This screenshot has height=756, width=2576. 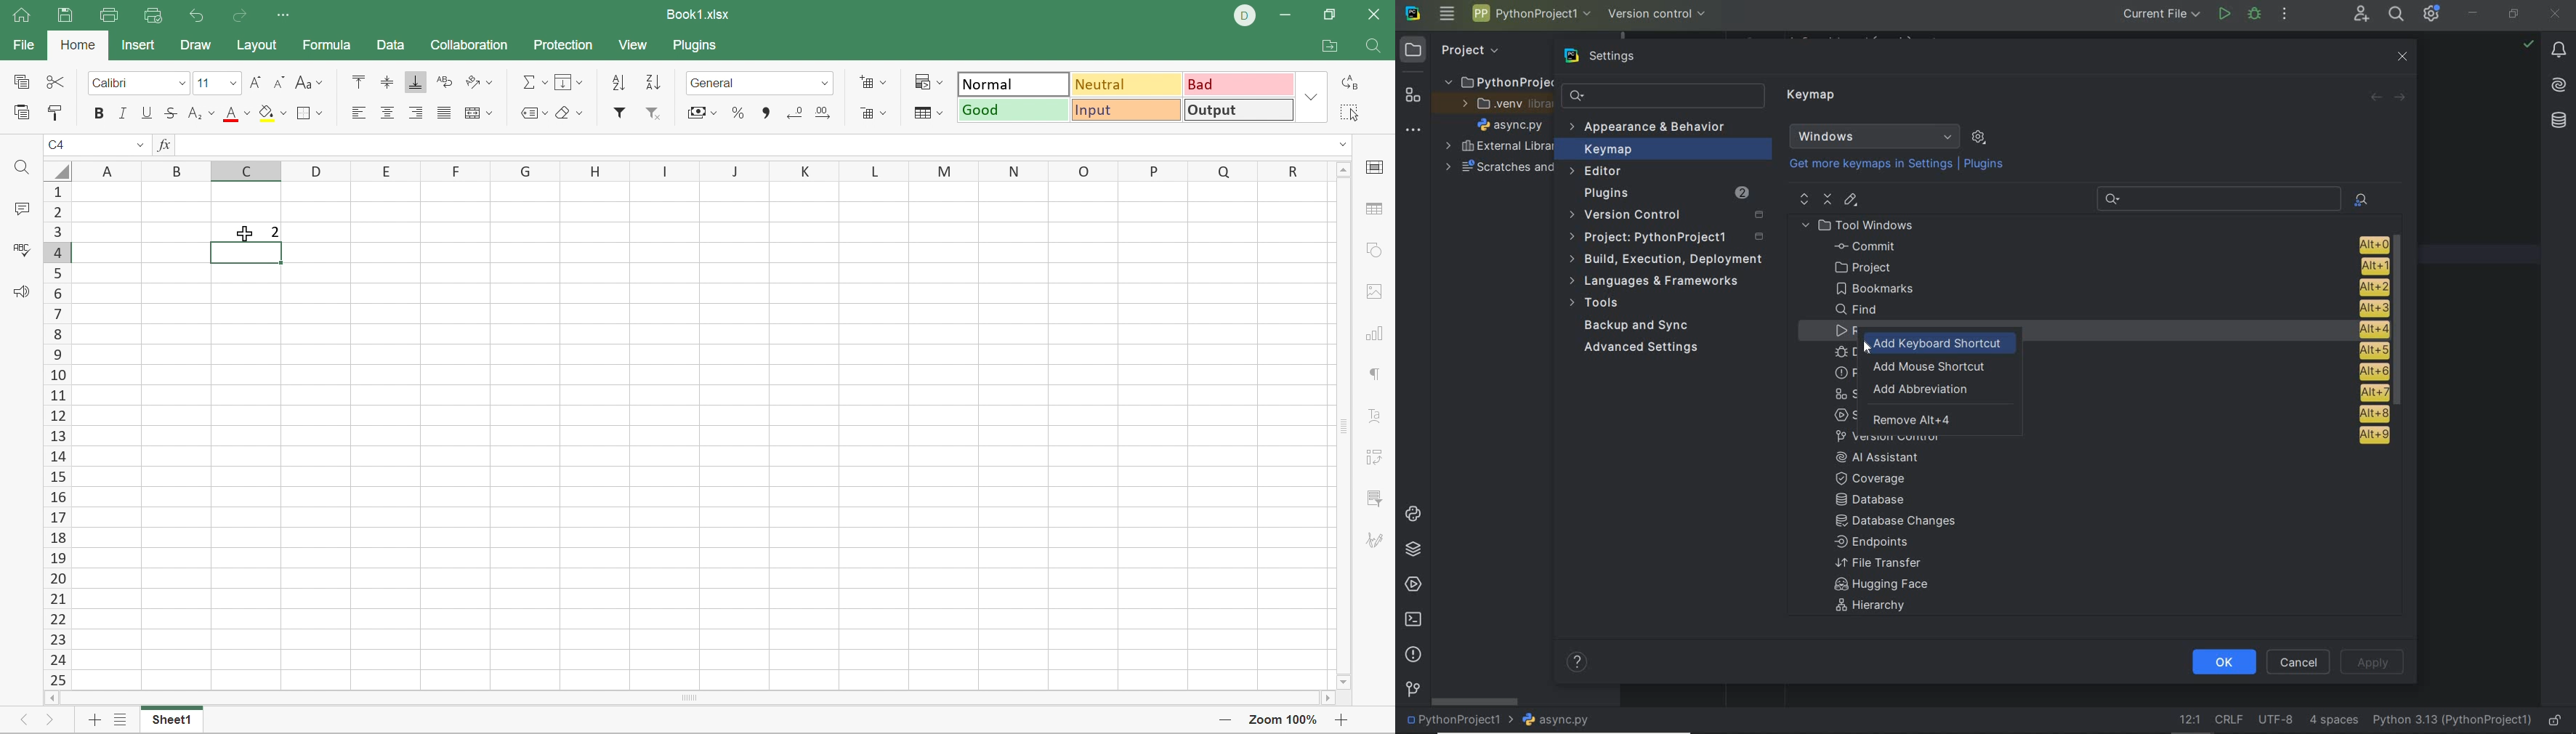 I want to click on shape settings, so click(x=1376, y=251).